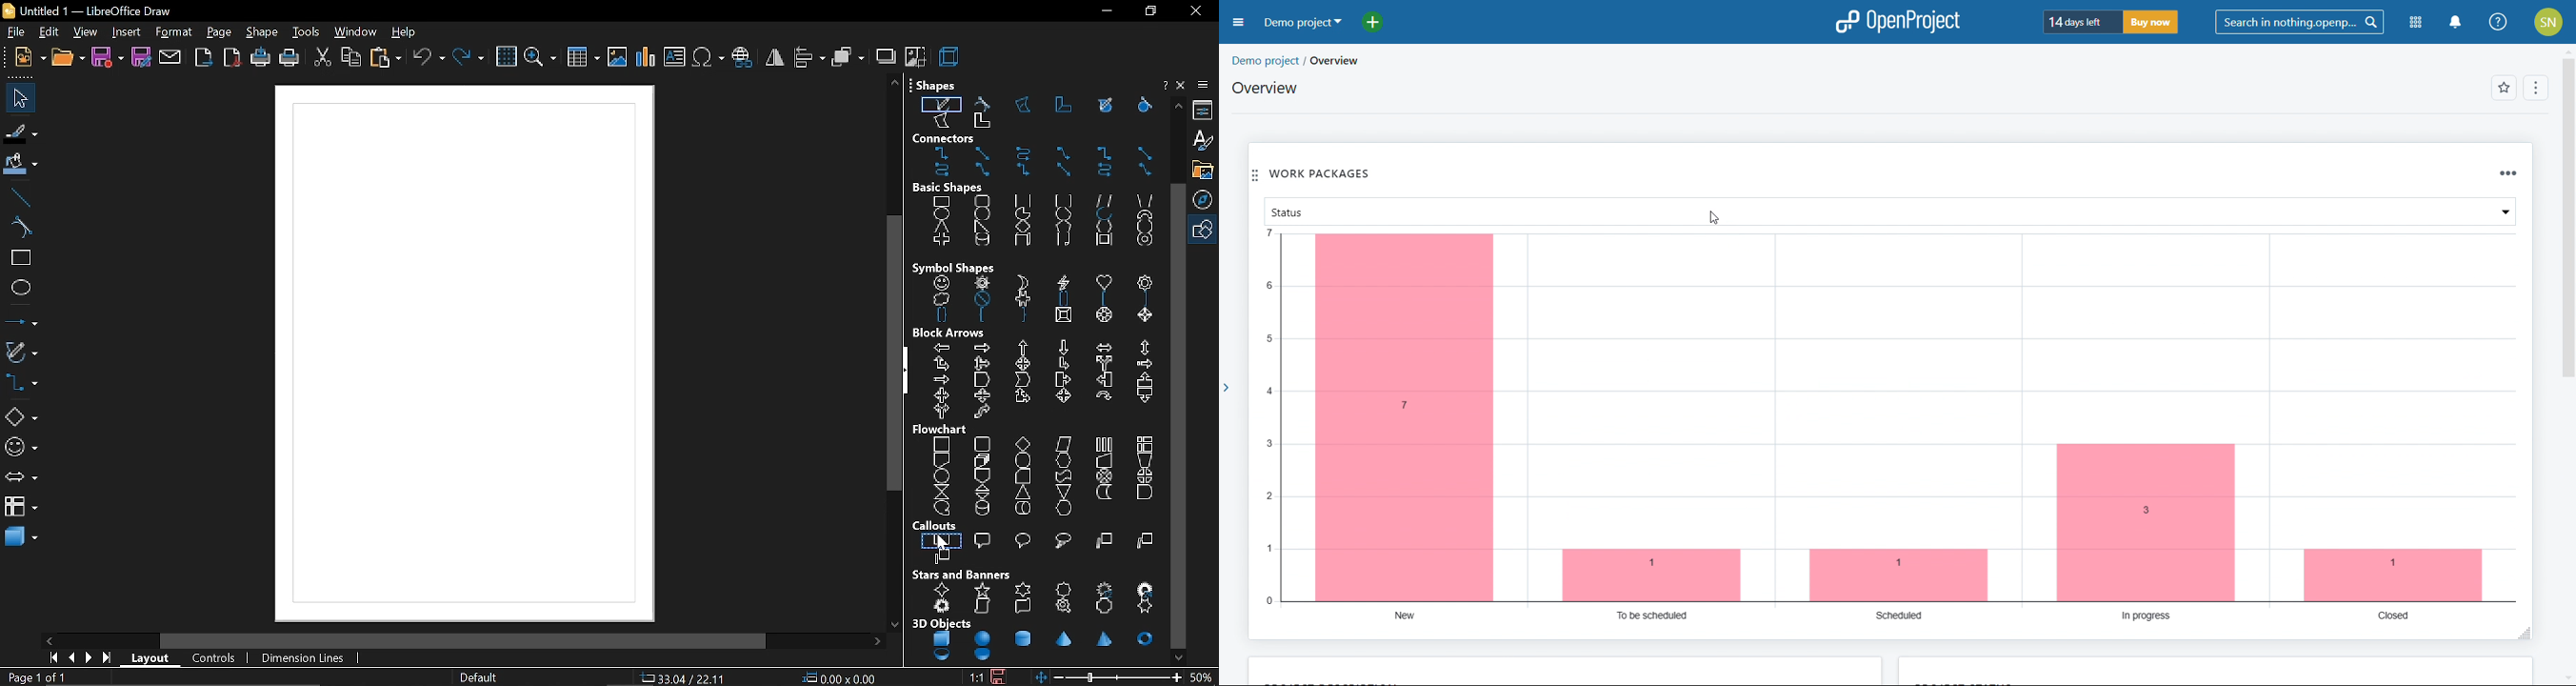  What do you see at coordinates (385, 59) in the screenshot?
I see `paste` at bounding box center [385, 59].